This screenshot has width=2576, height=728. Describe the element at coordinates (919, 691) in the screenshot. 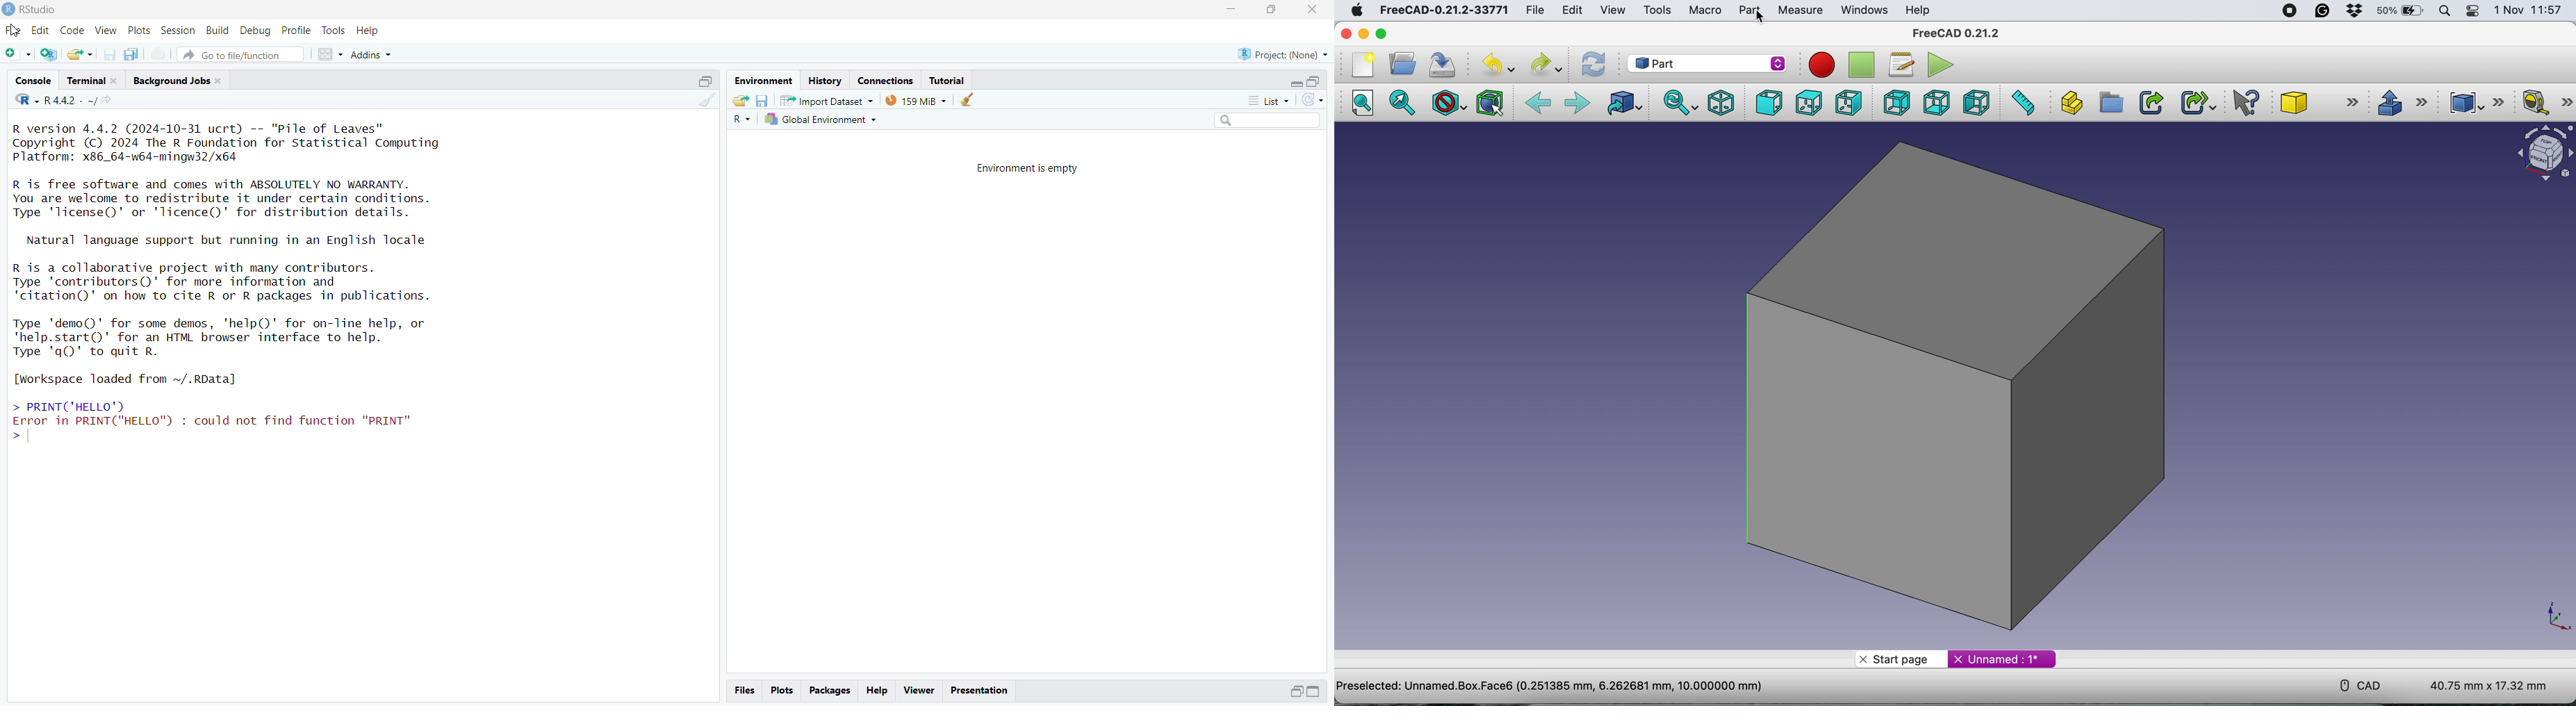

I see `viewer` at that location.